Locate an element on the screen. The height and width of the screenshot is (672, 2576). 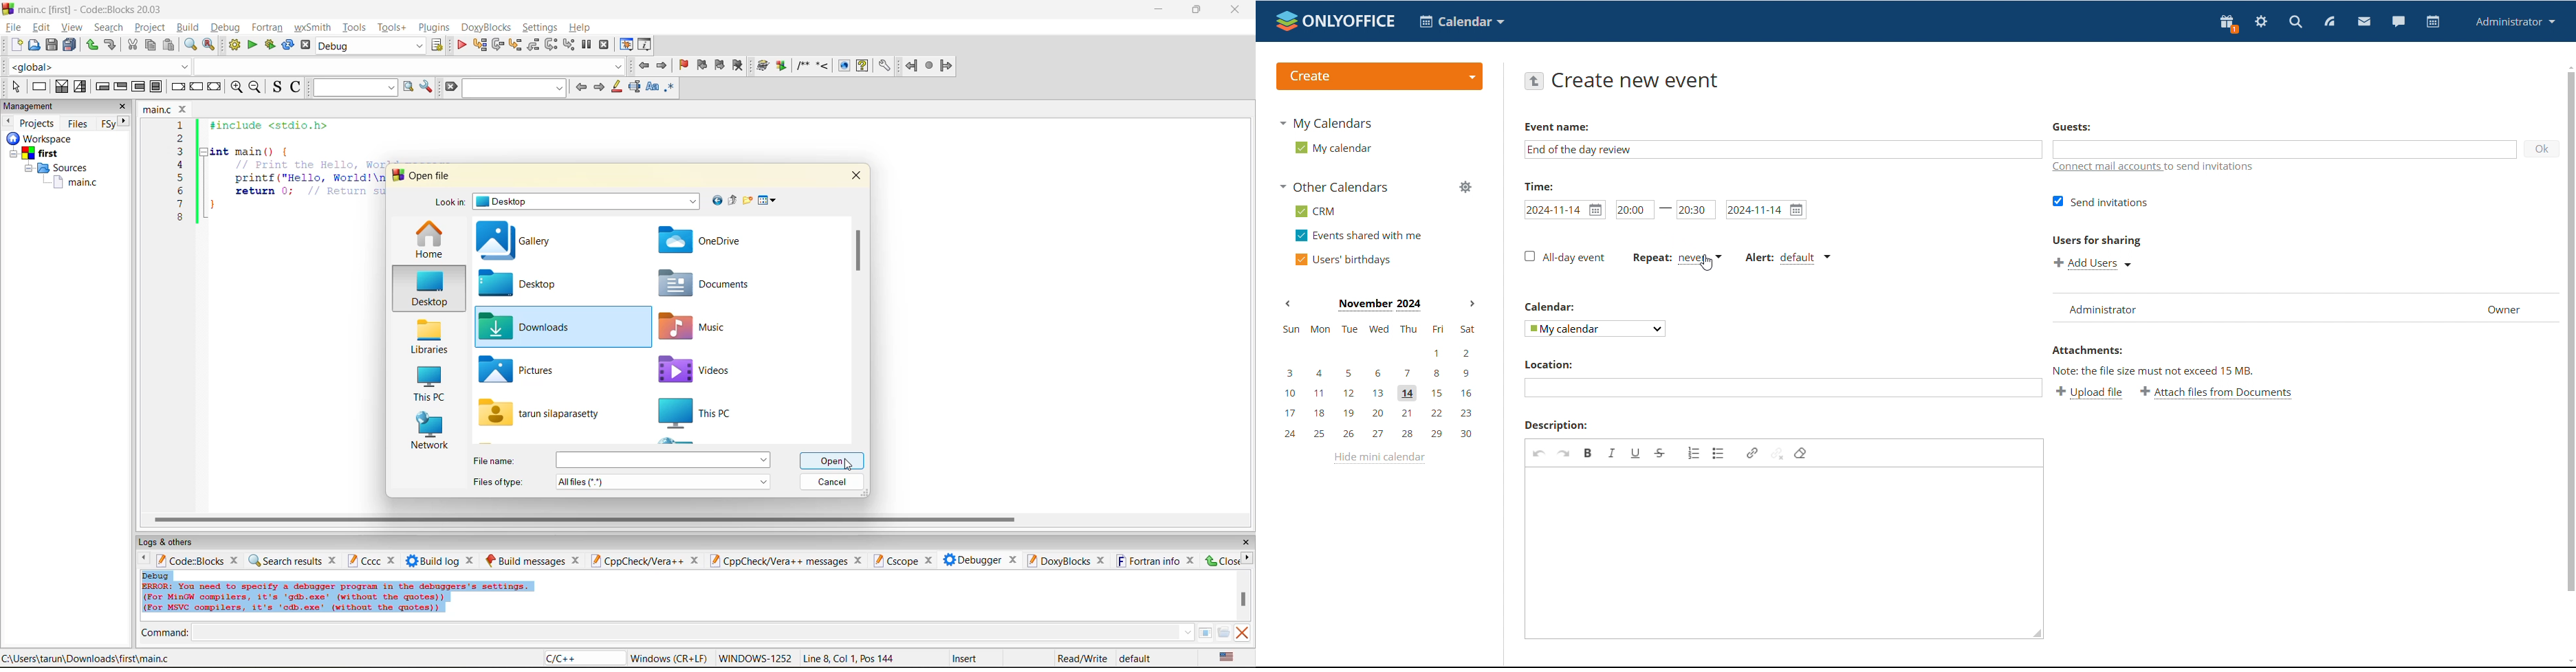
save all is located at coordinates (70, 45).